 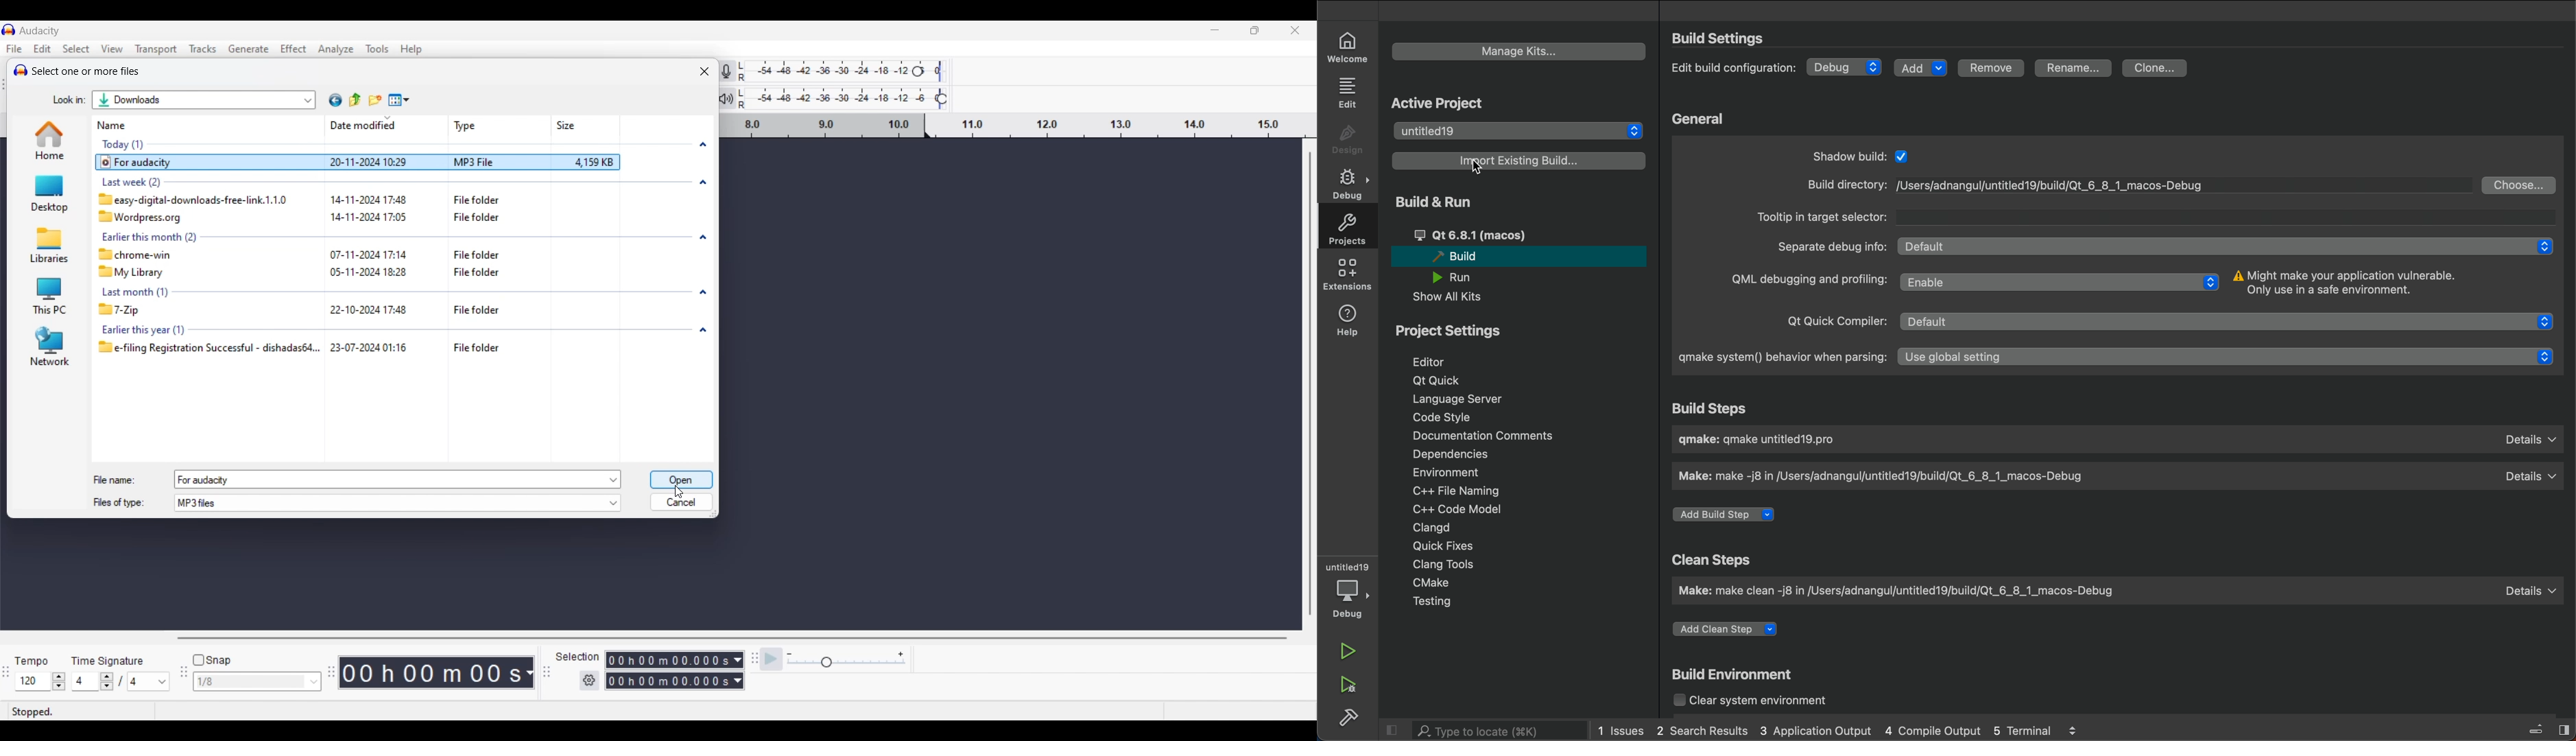 What do you see at coordinates (852, 99) in the screenshot?
I see `Playback level` at bounding box center [852, 99].